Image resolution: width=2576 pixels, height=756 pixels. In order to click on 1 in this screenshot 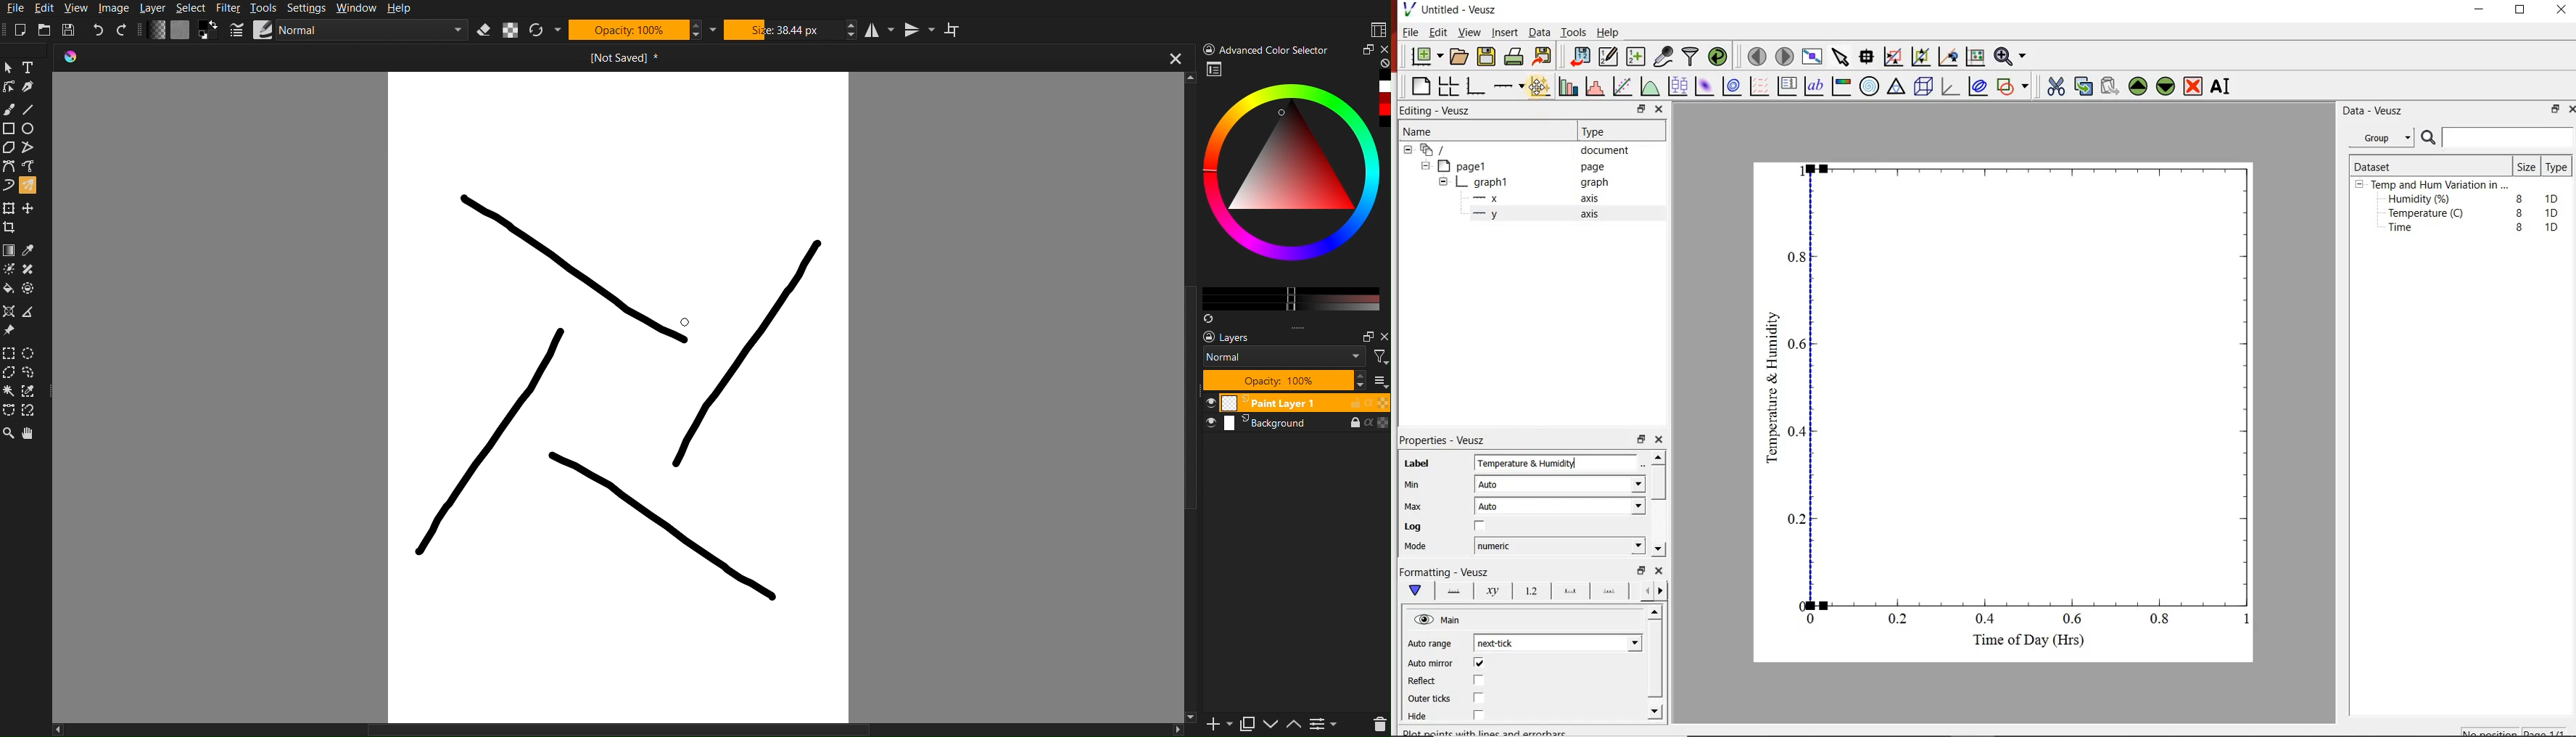, I will do `click(1800, 169)`.